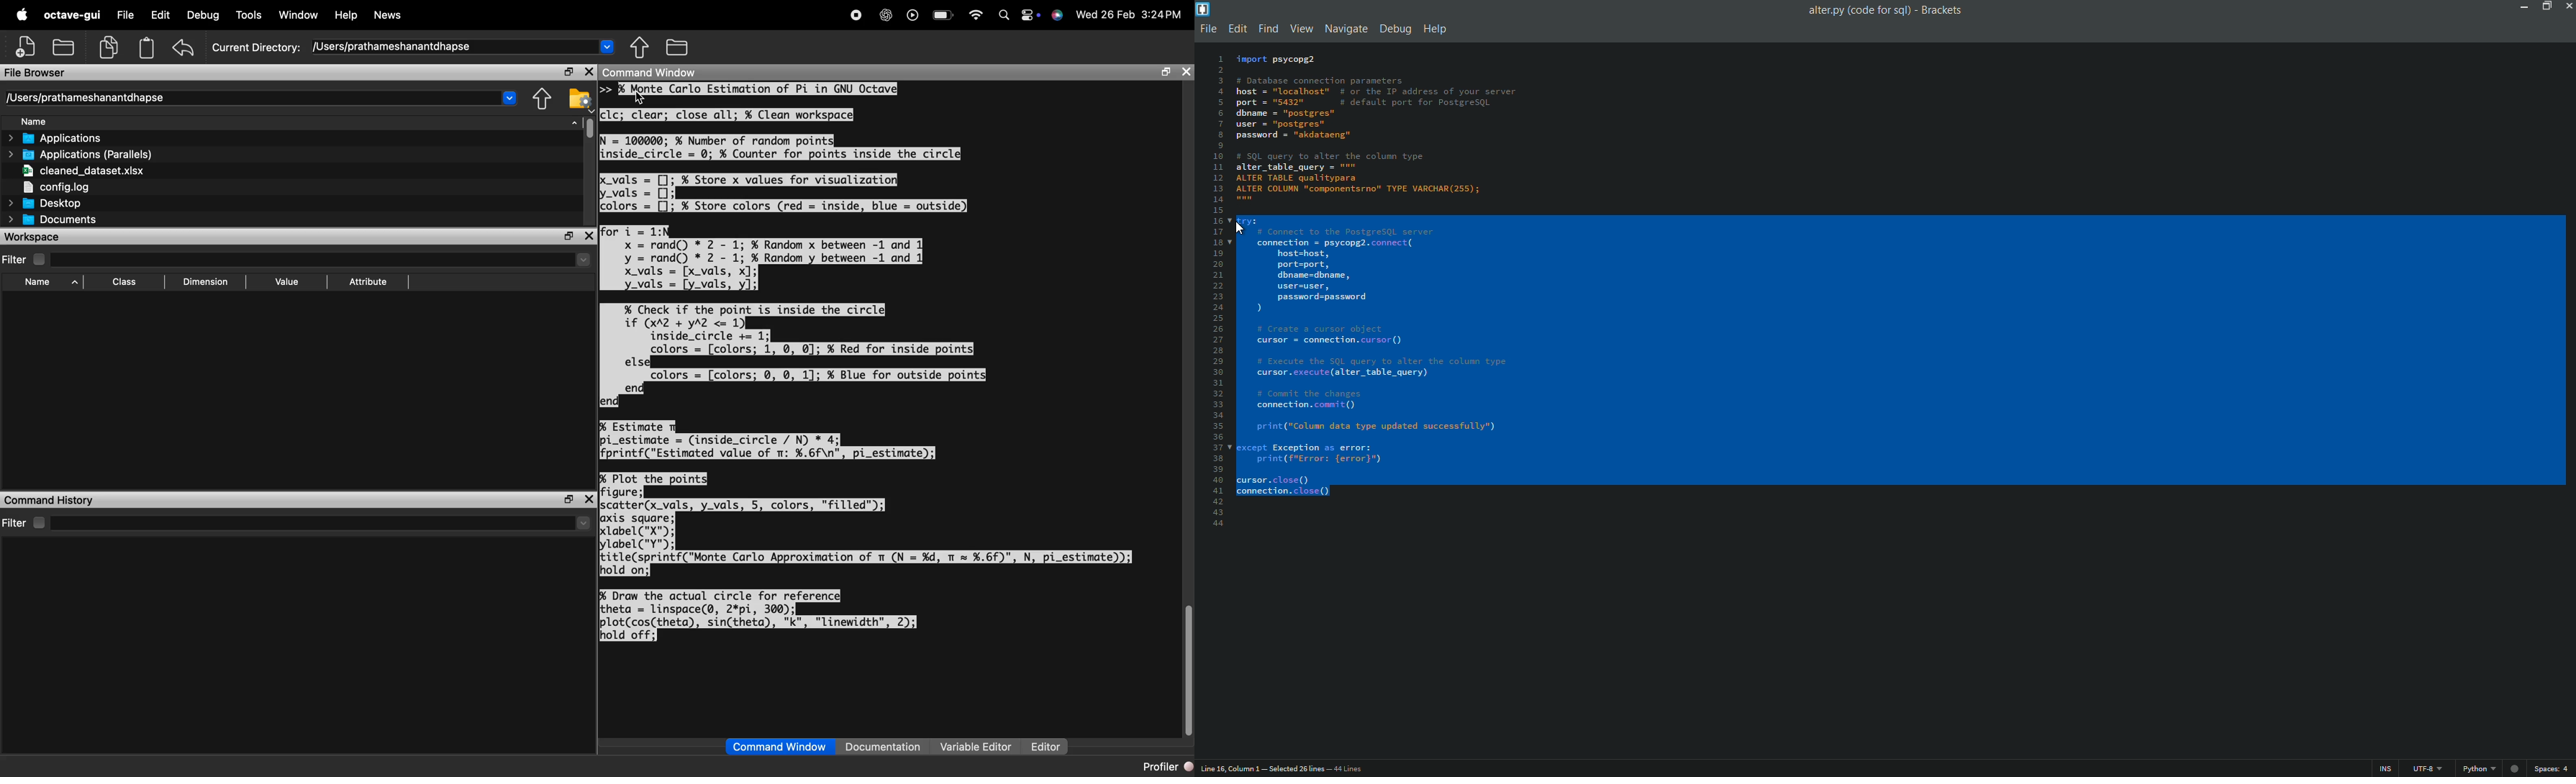 The image size is (2576, 784). What do you see at coordinates (2492, 769) in the screenshot?
I see `file format` at bounding box center [2492, 769].